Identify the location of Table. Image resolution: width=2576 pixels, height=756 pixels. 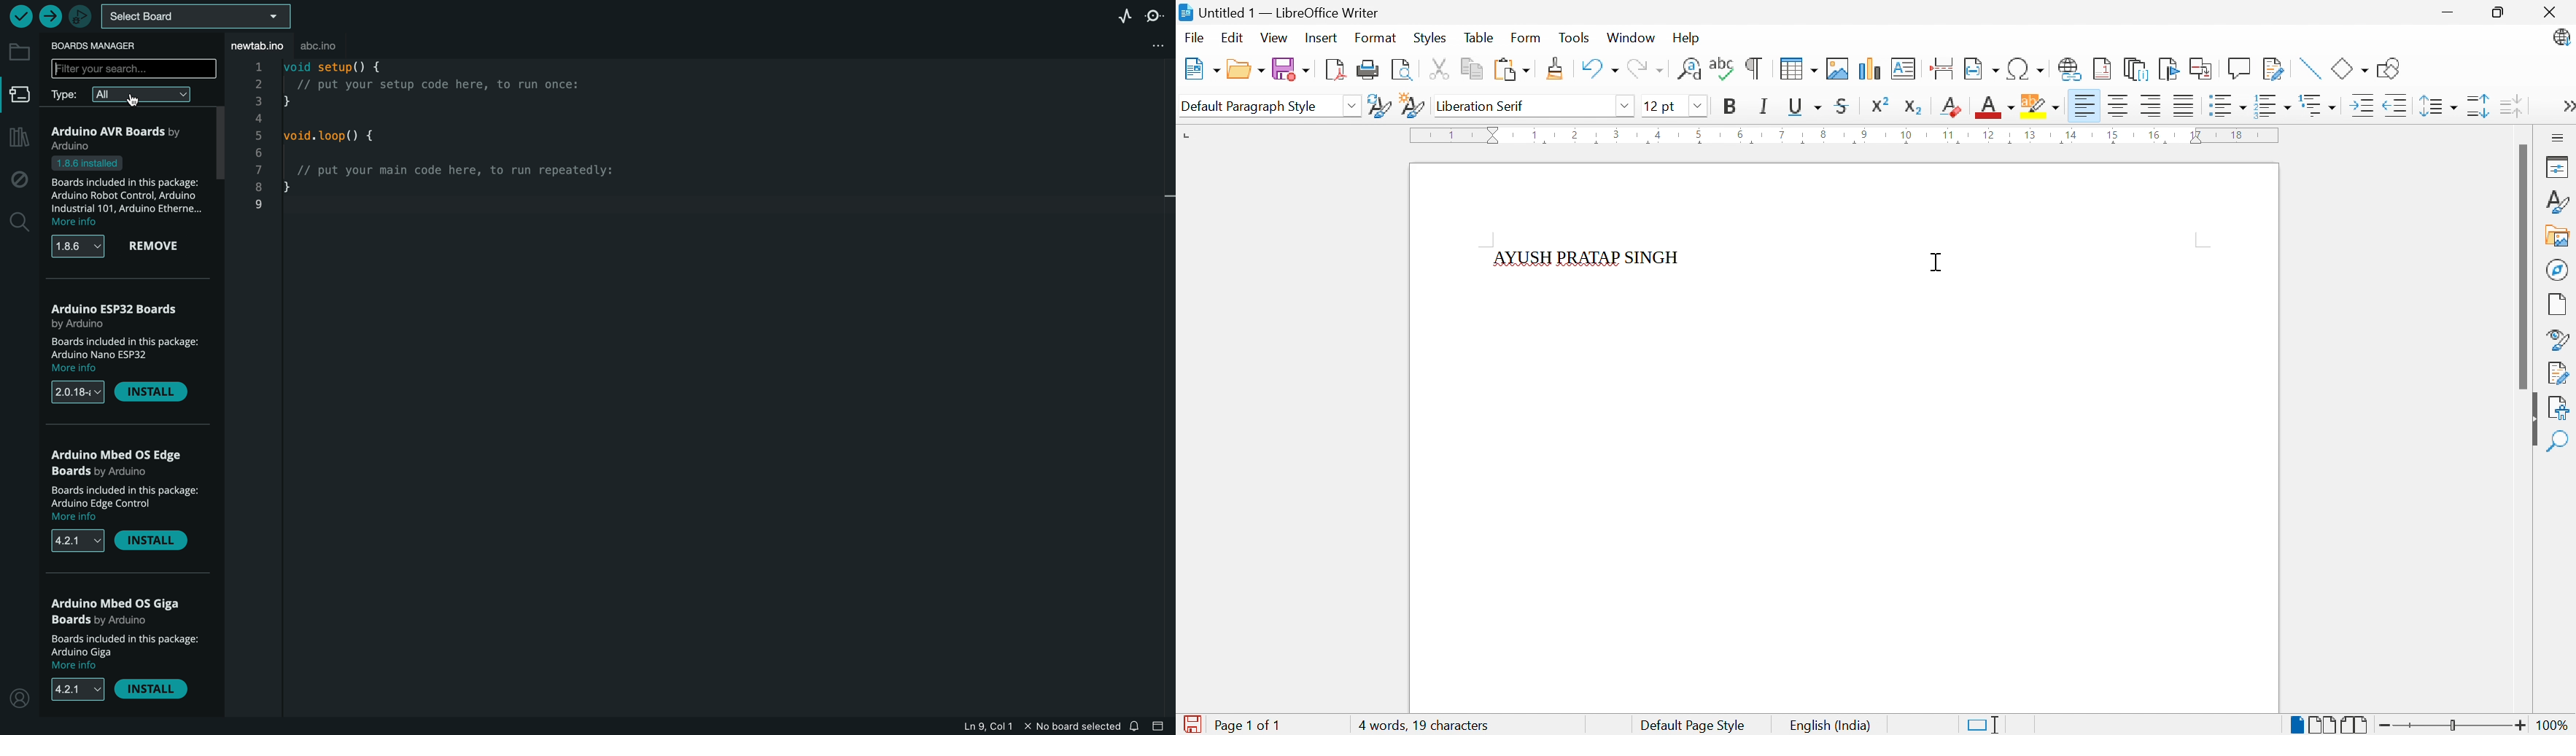
(1479, 38).